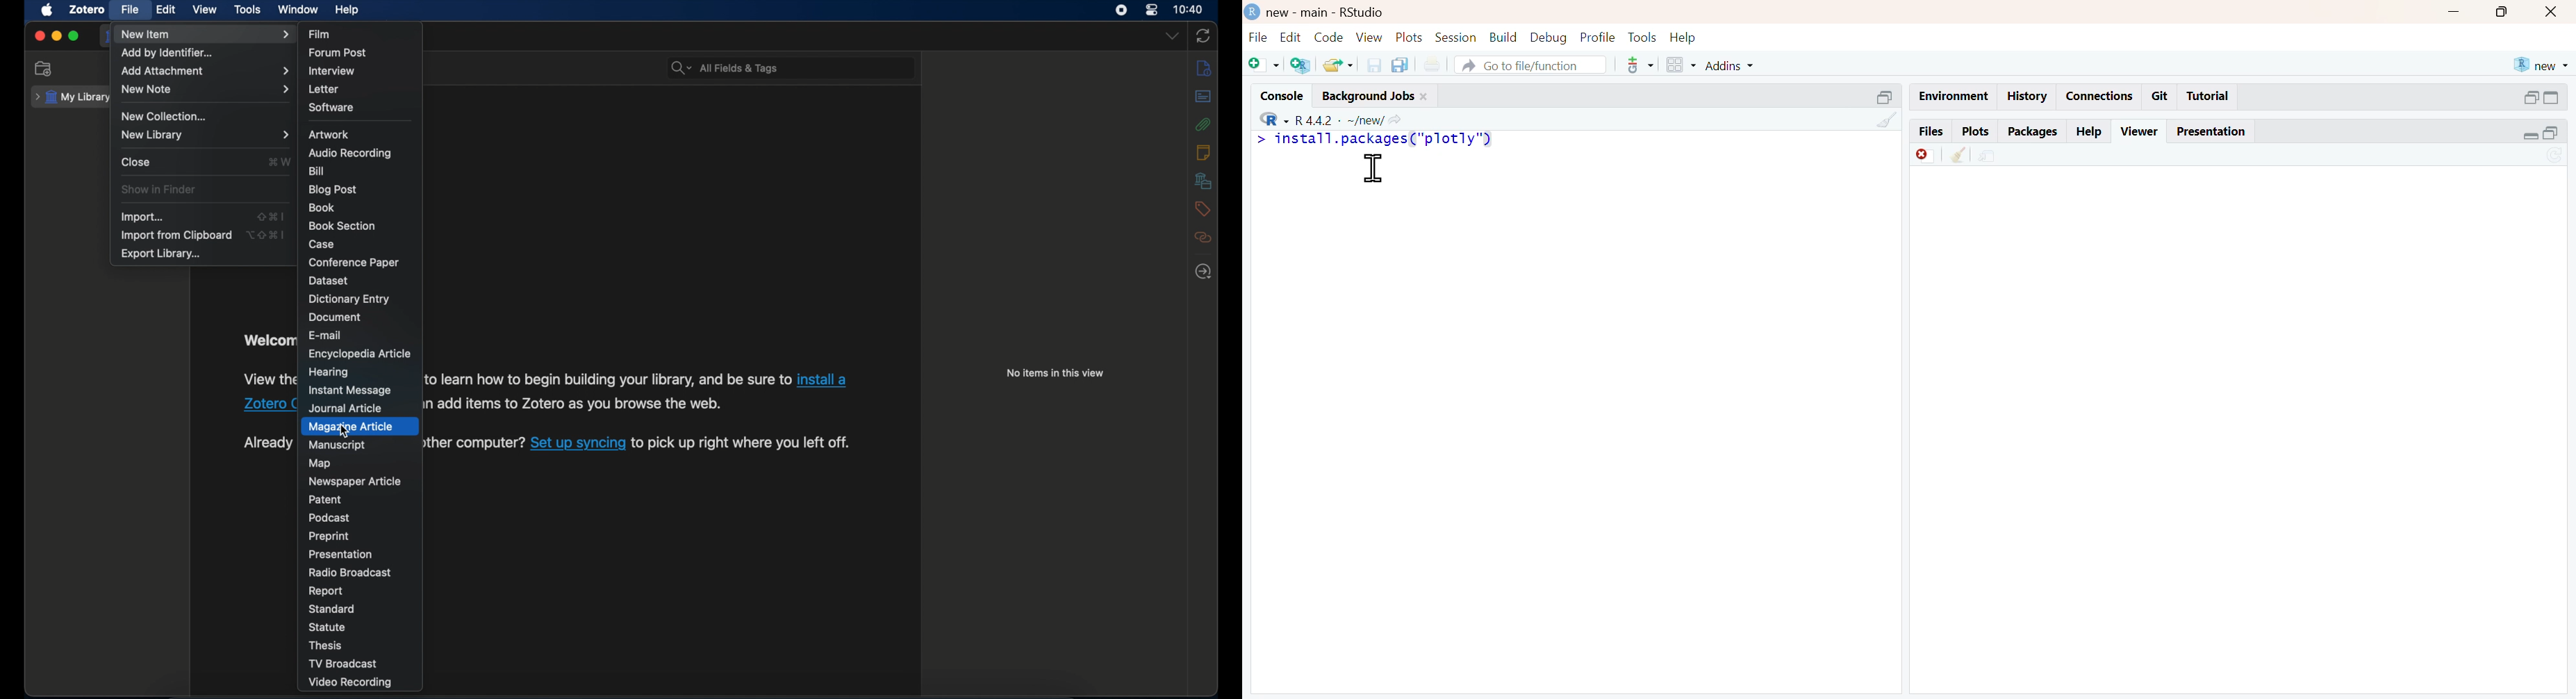  Describe the element at coordinates (744, 444) in the screenshot. I see `to pick up right where you left off` at that location.